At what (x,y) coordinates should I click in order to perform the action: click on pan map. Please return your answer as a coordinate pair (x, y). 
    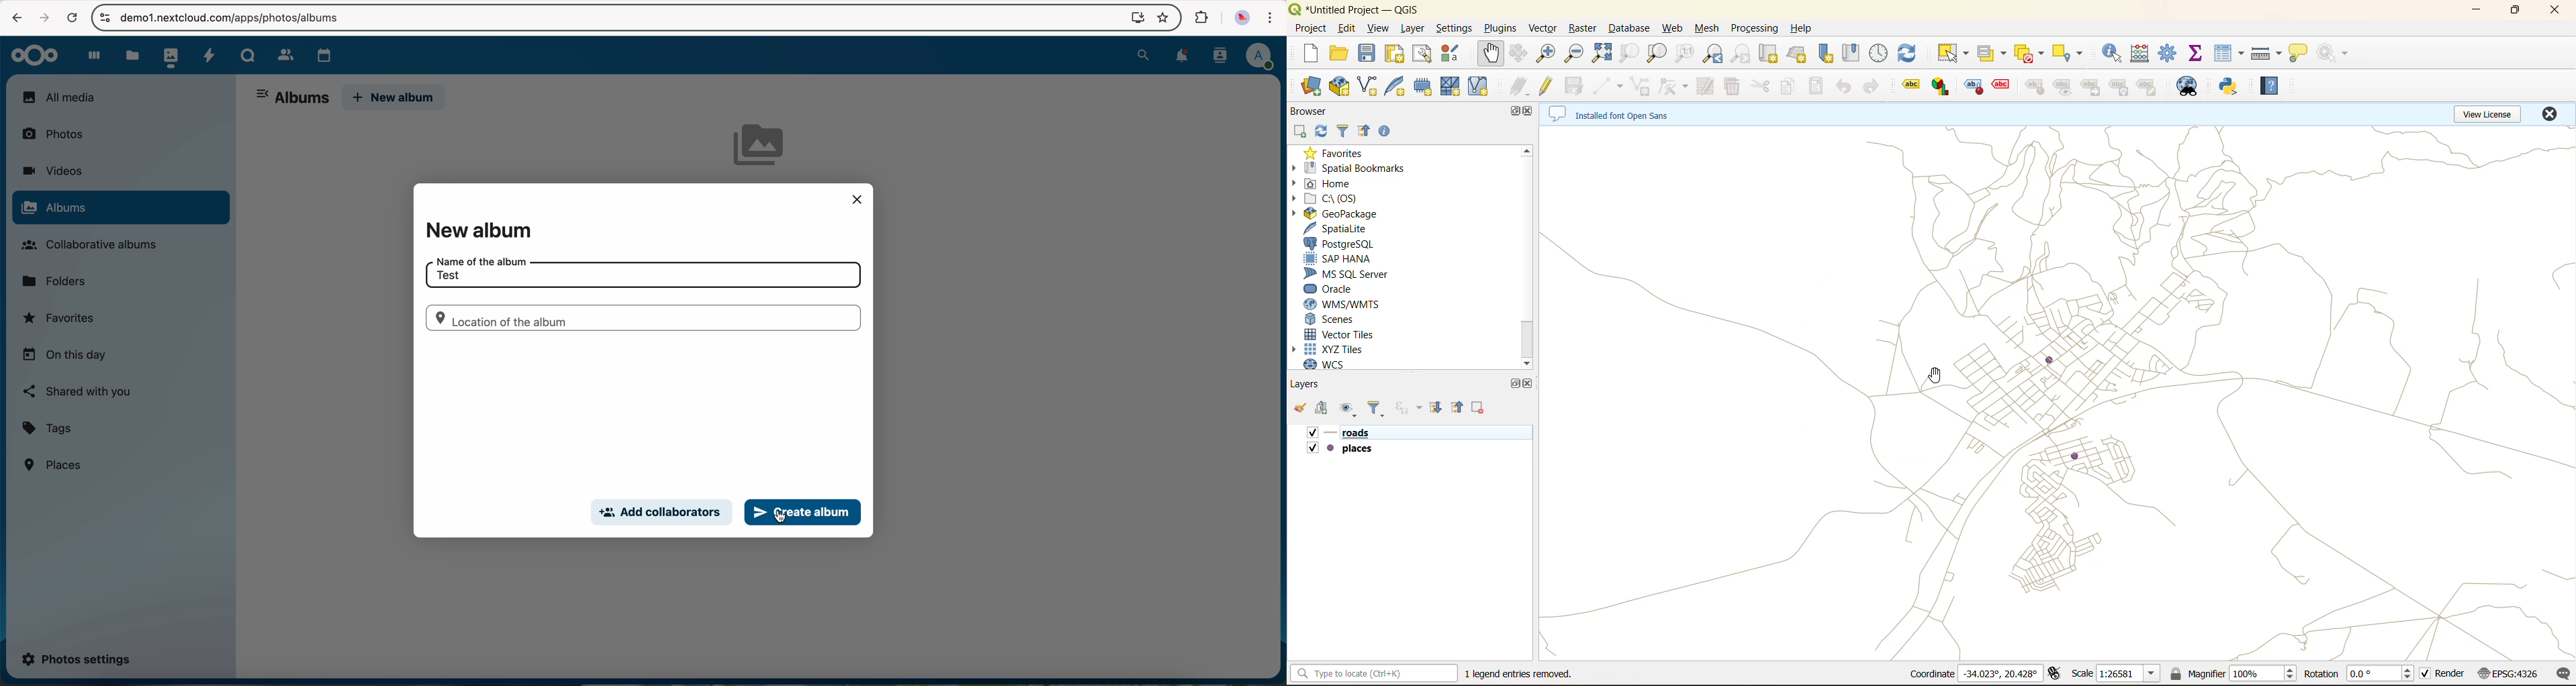
    Looking at the image, I should click on (1490, 54).